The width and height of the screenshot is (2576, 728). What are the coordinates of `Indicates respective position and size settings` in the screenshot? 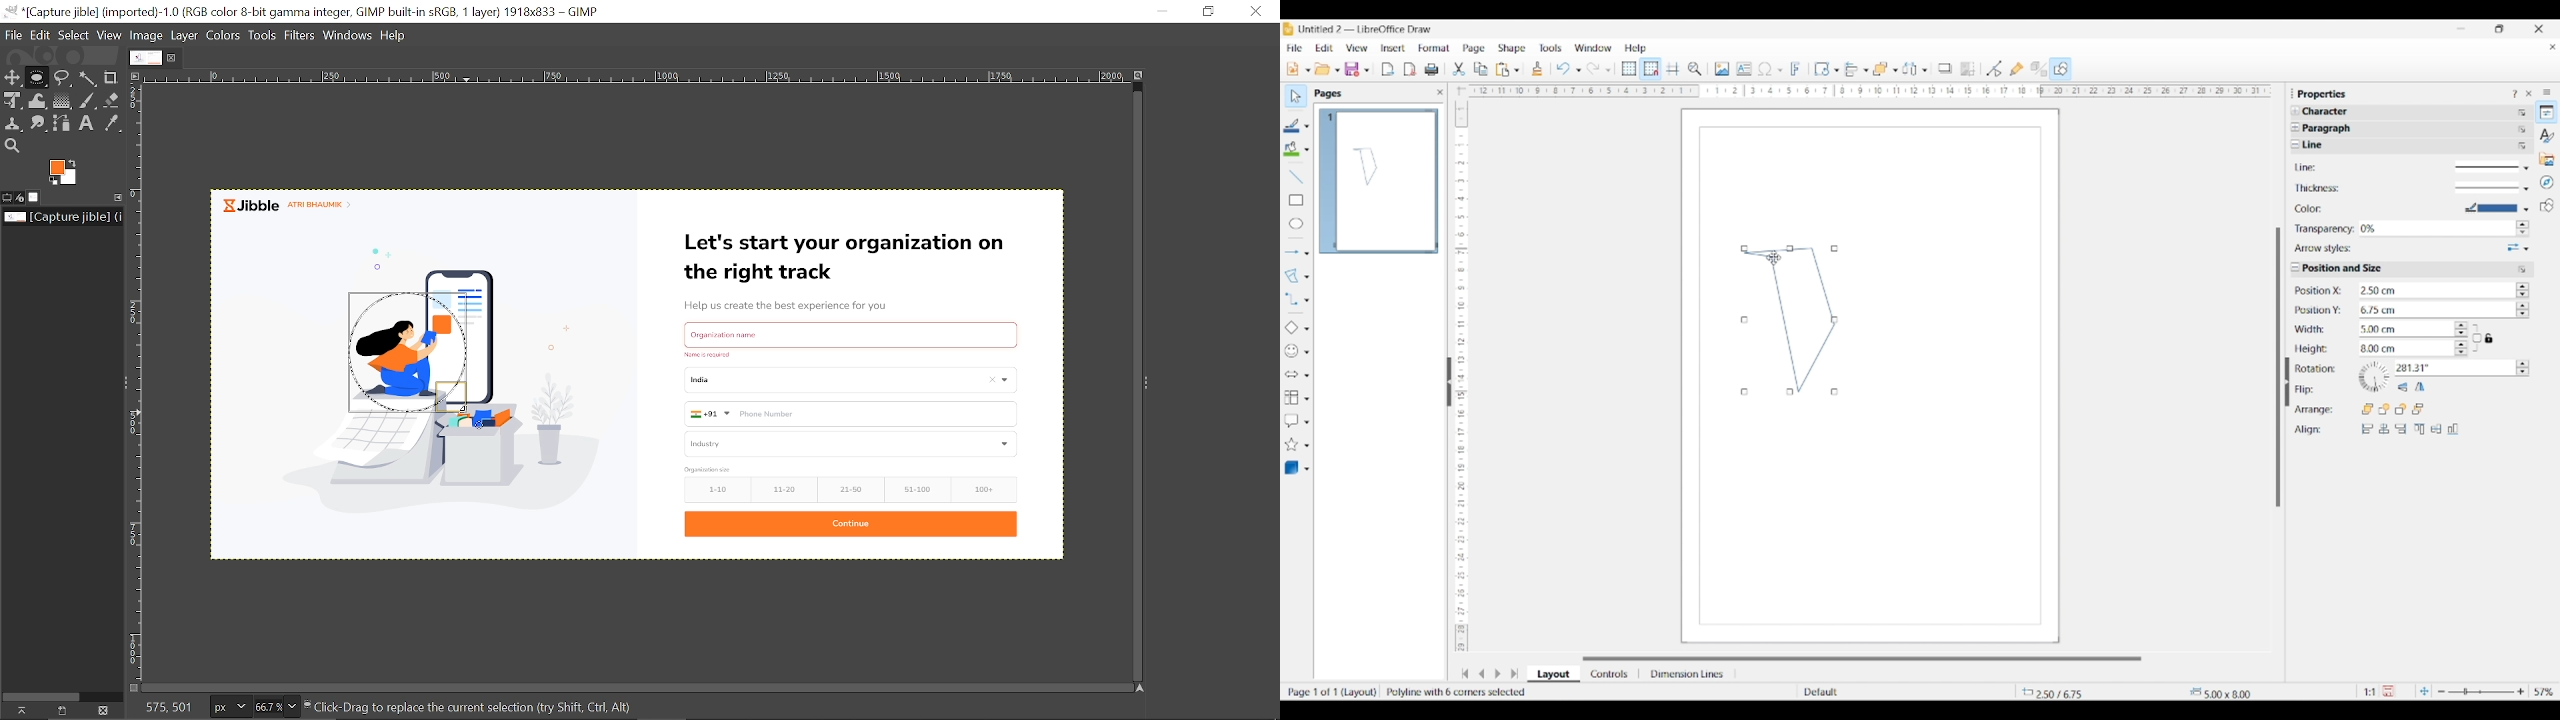 It's located at (2320, 360).